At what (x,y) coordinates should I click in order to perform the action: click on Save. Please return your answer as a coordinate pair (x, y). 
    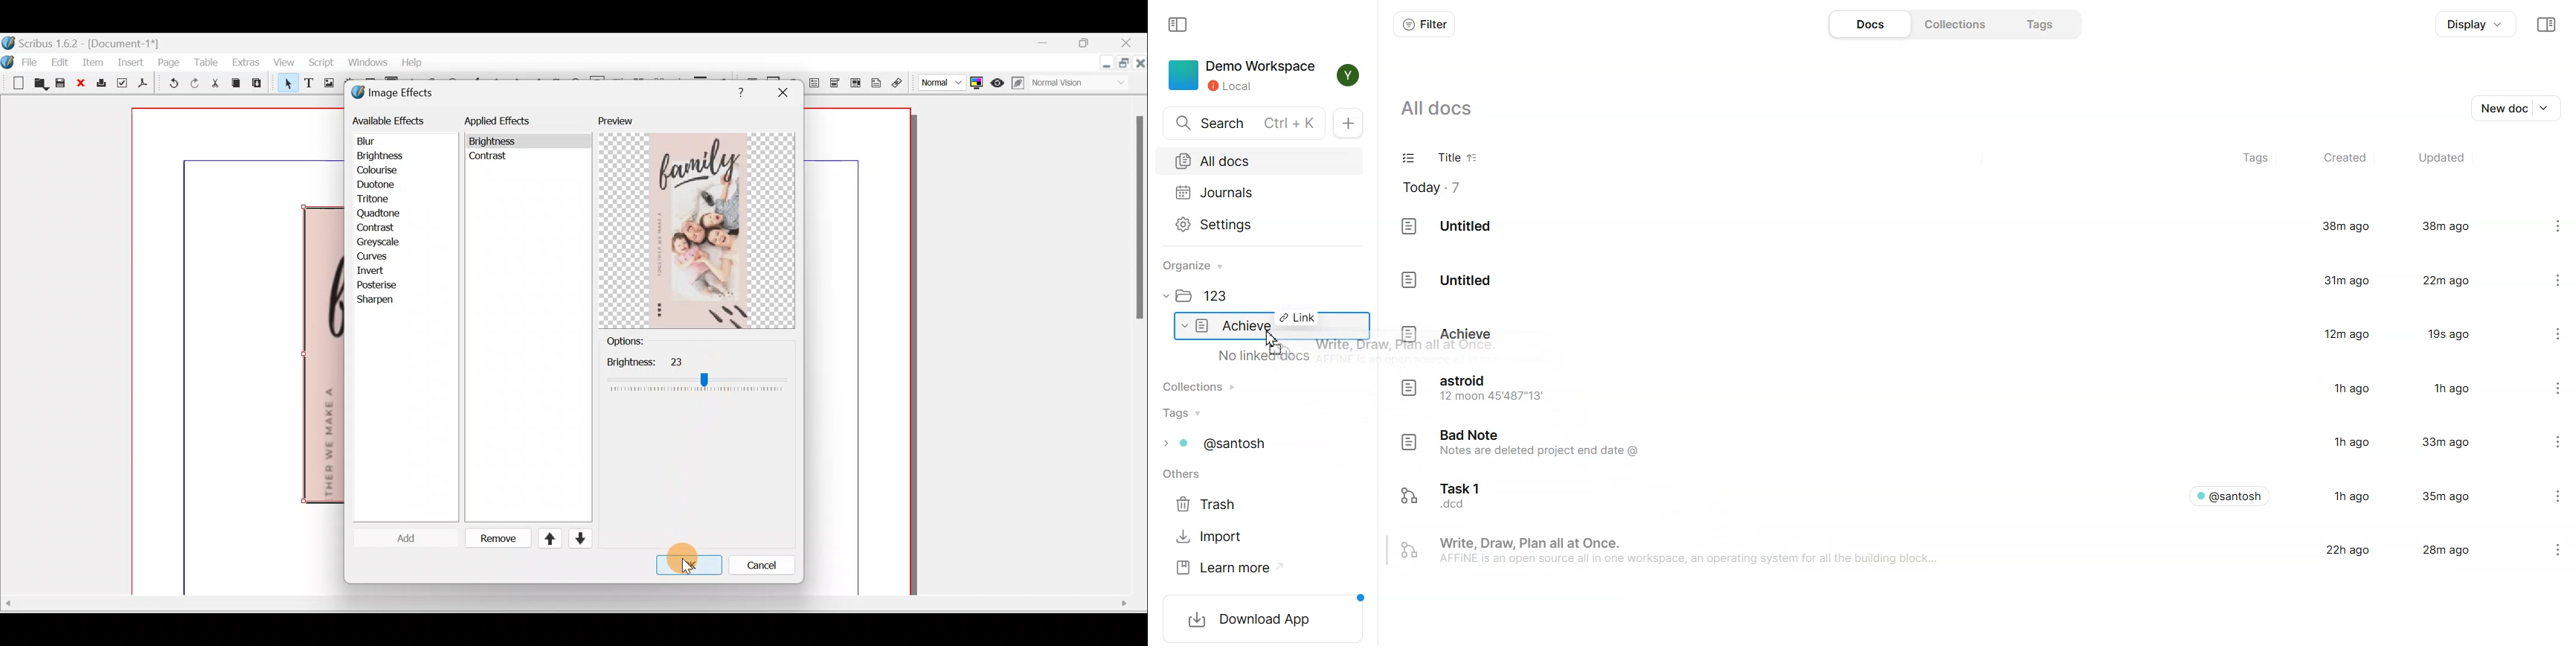
    Looking at the image, I should click on (60, 84).